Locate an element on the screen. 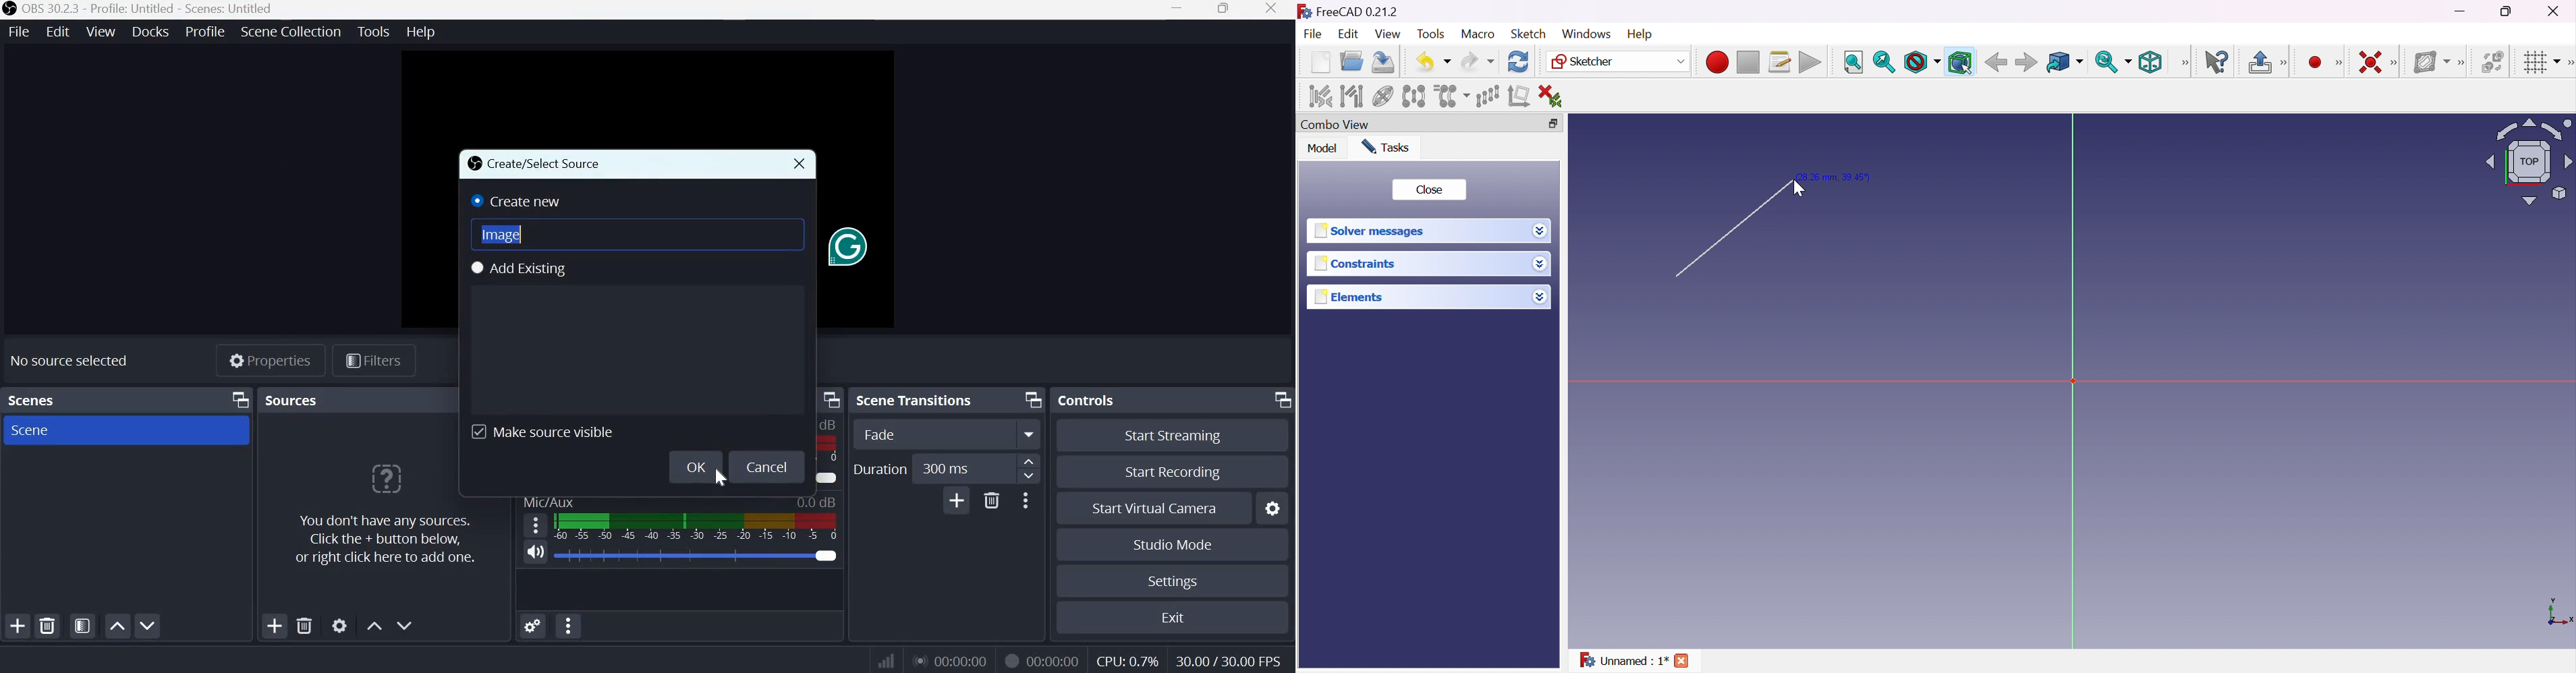 This screenshot has height=700, width=2576. Restore down is located at coordinates (1555, 122).